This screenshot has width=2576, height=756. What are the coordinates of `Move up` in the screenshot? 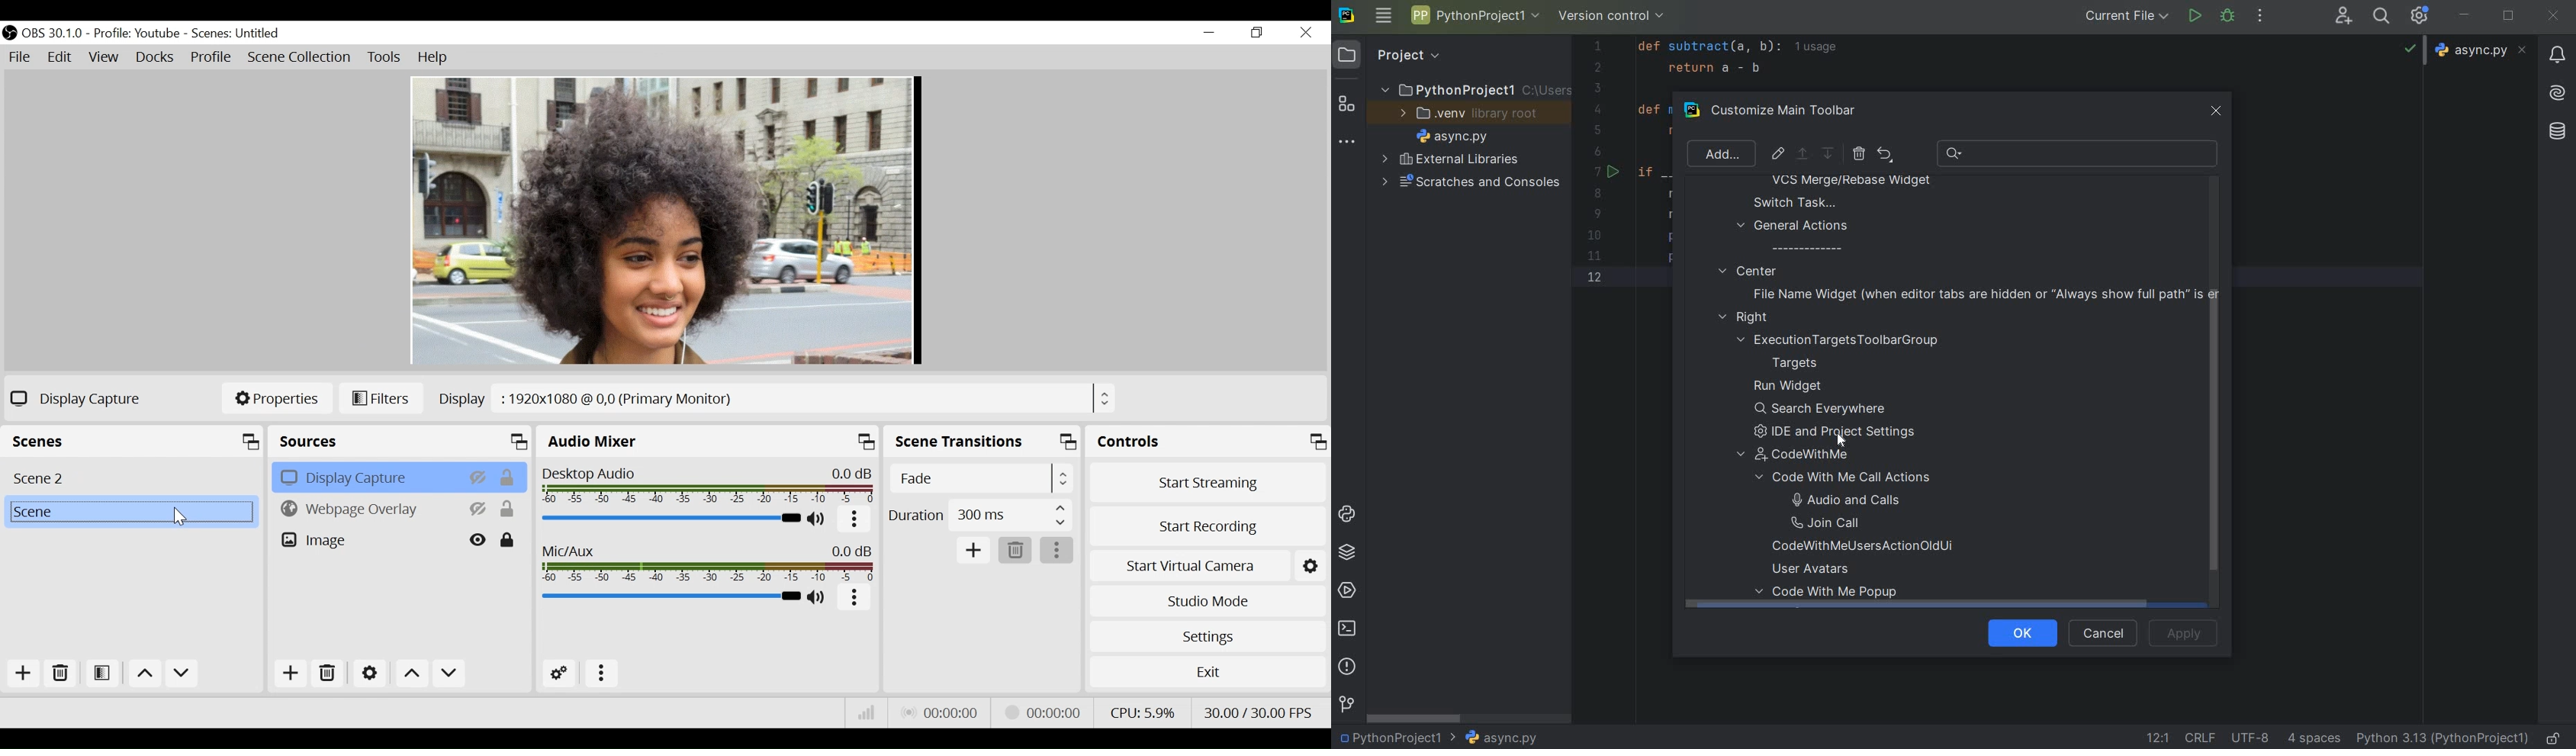 It's located at (144, 675).